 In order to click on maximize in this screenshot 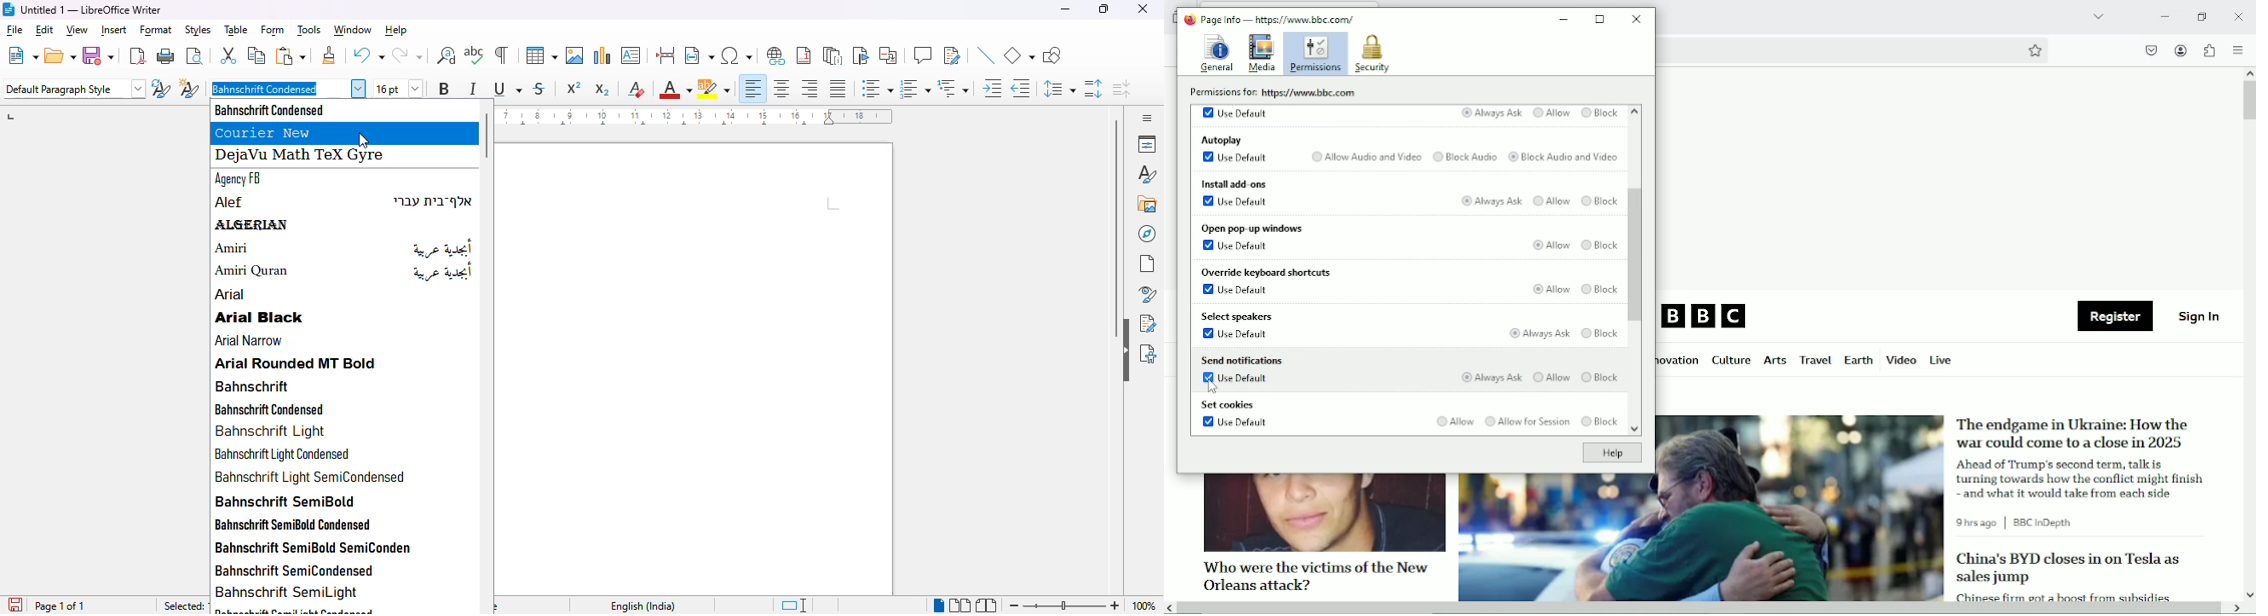, I will do `click(1104, 9)`.